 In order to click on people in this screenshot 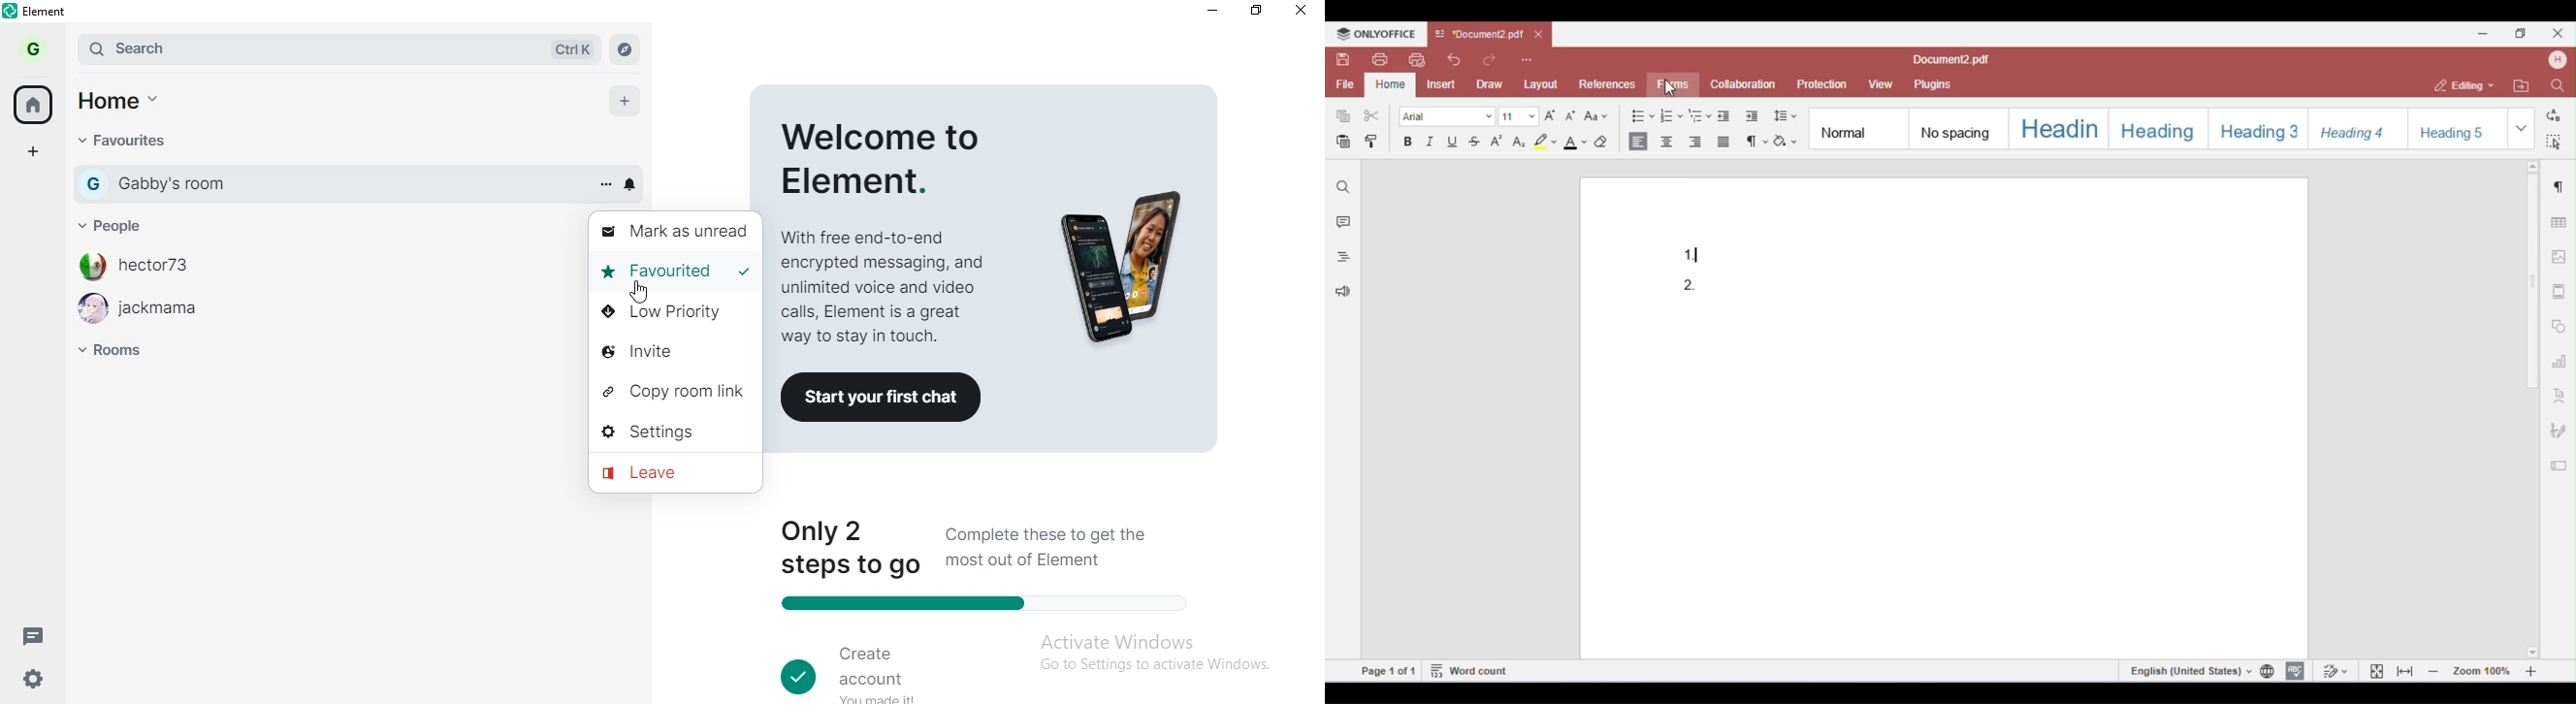, I will do `click(123, 222)`.